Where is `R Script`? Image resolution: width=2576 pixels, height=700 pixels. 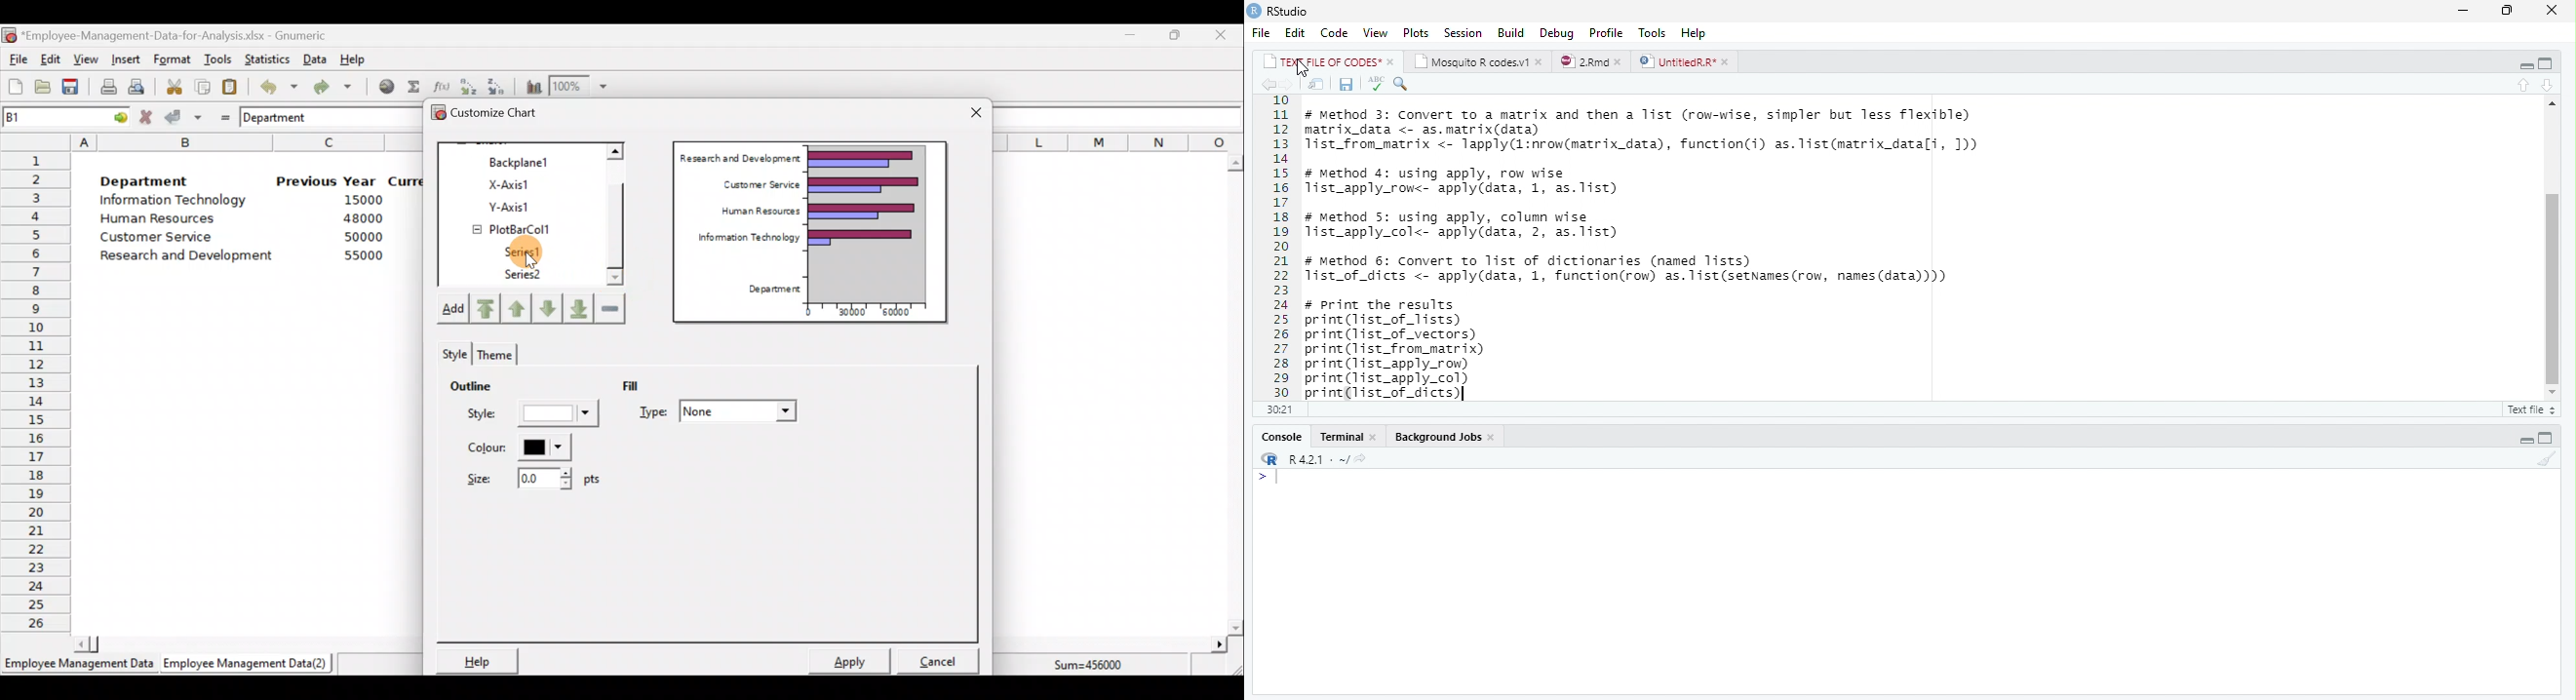
R Script is located at coordinates (2531, 408).